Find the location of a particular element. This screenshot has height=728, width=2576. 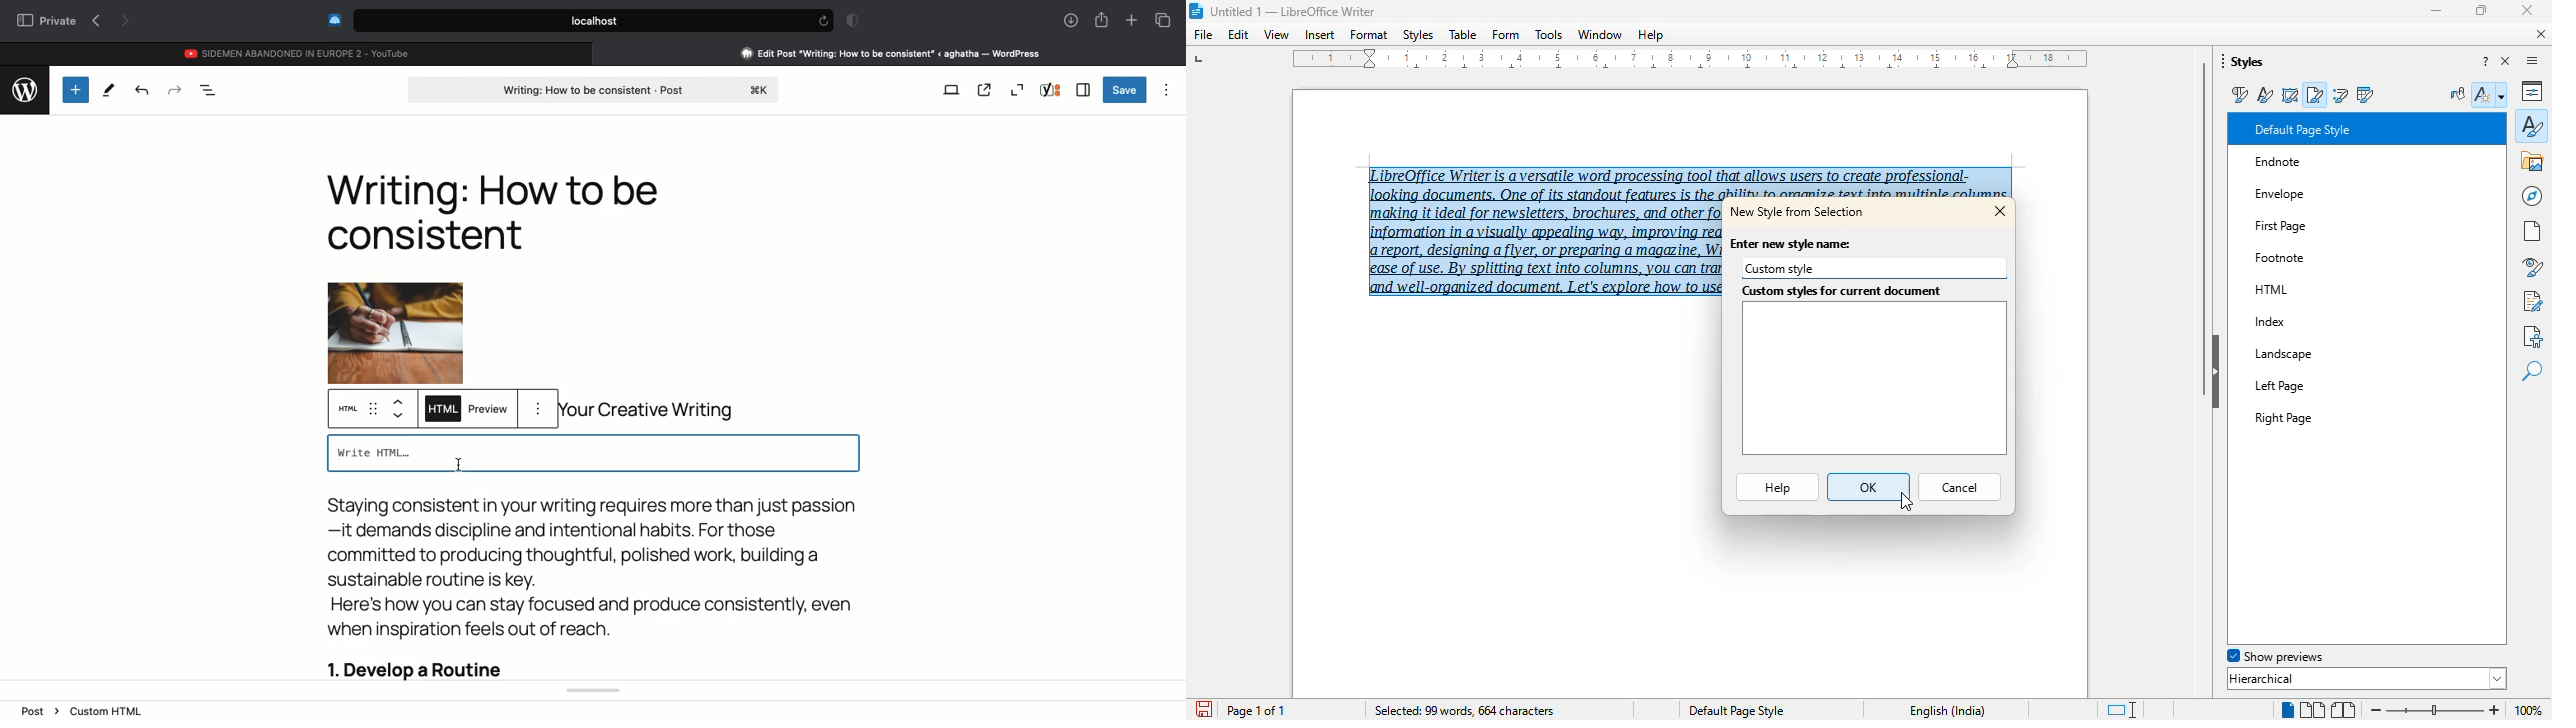

Zoom out is located at coordinates (1017, 90).